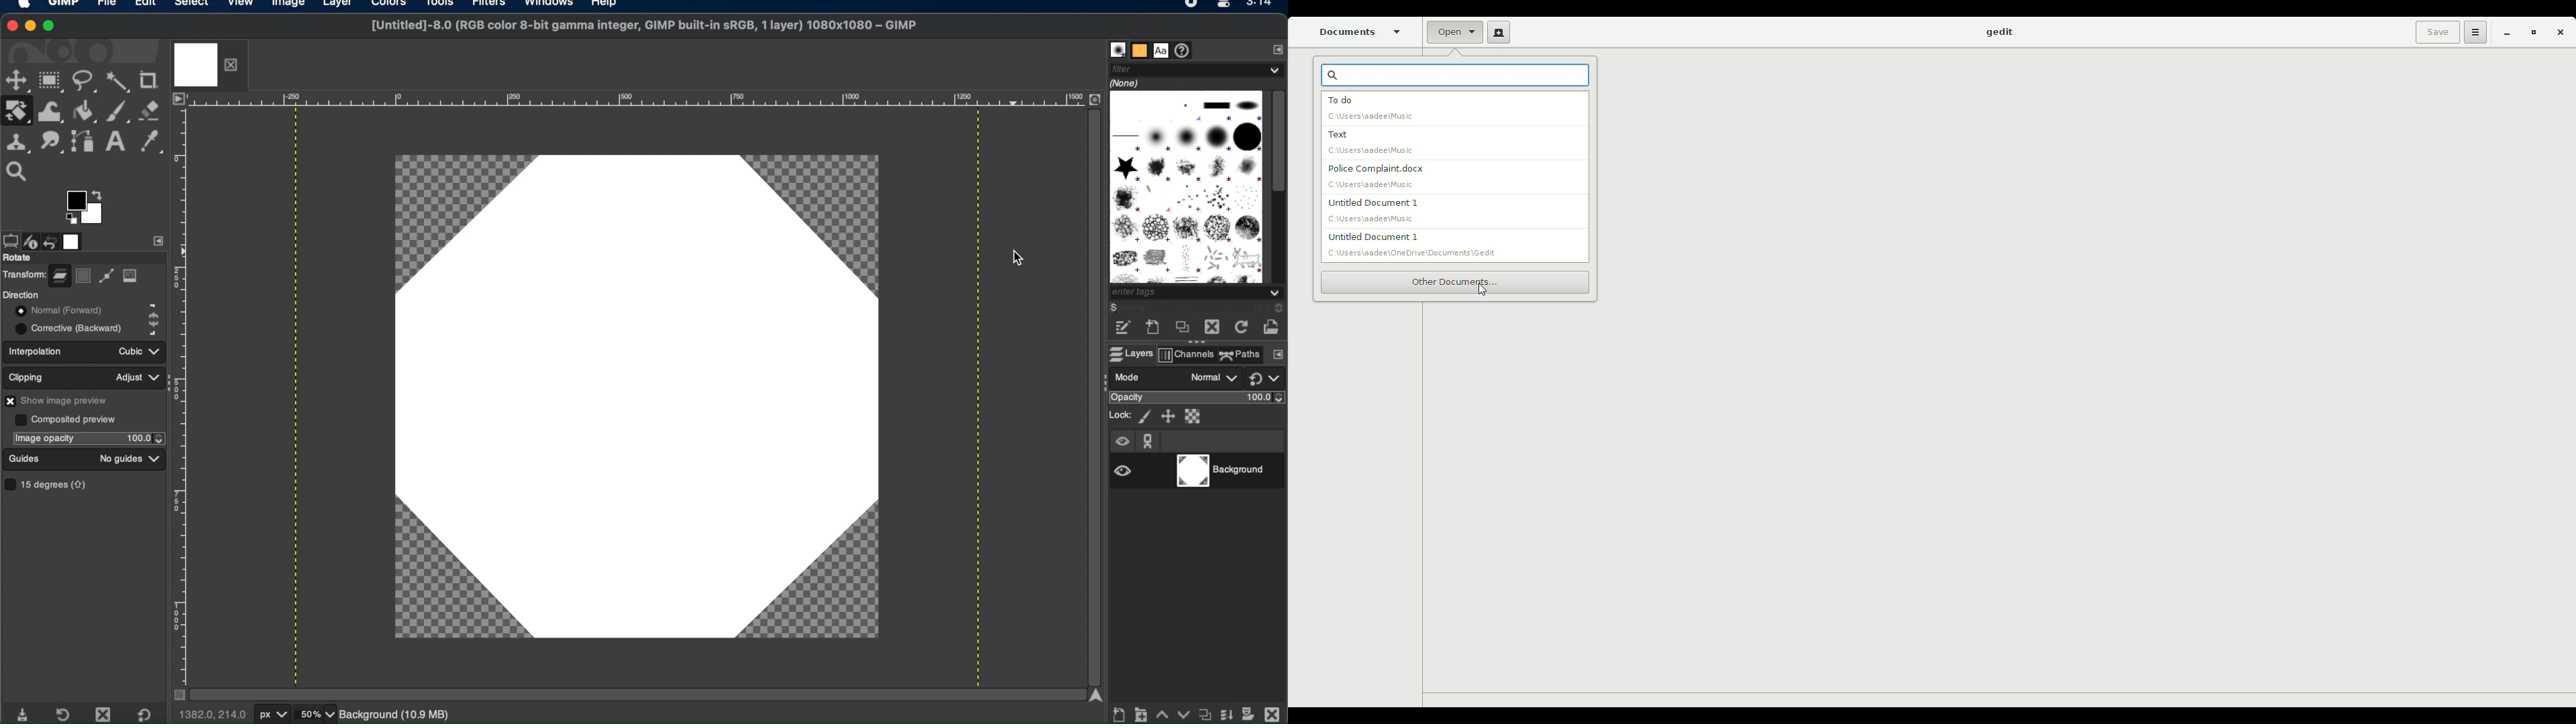  Describe the element at coordinates (1248, 713) in the screenshot. I see `add mask options` at that location.